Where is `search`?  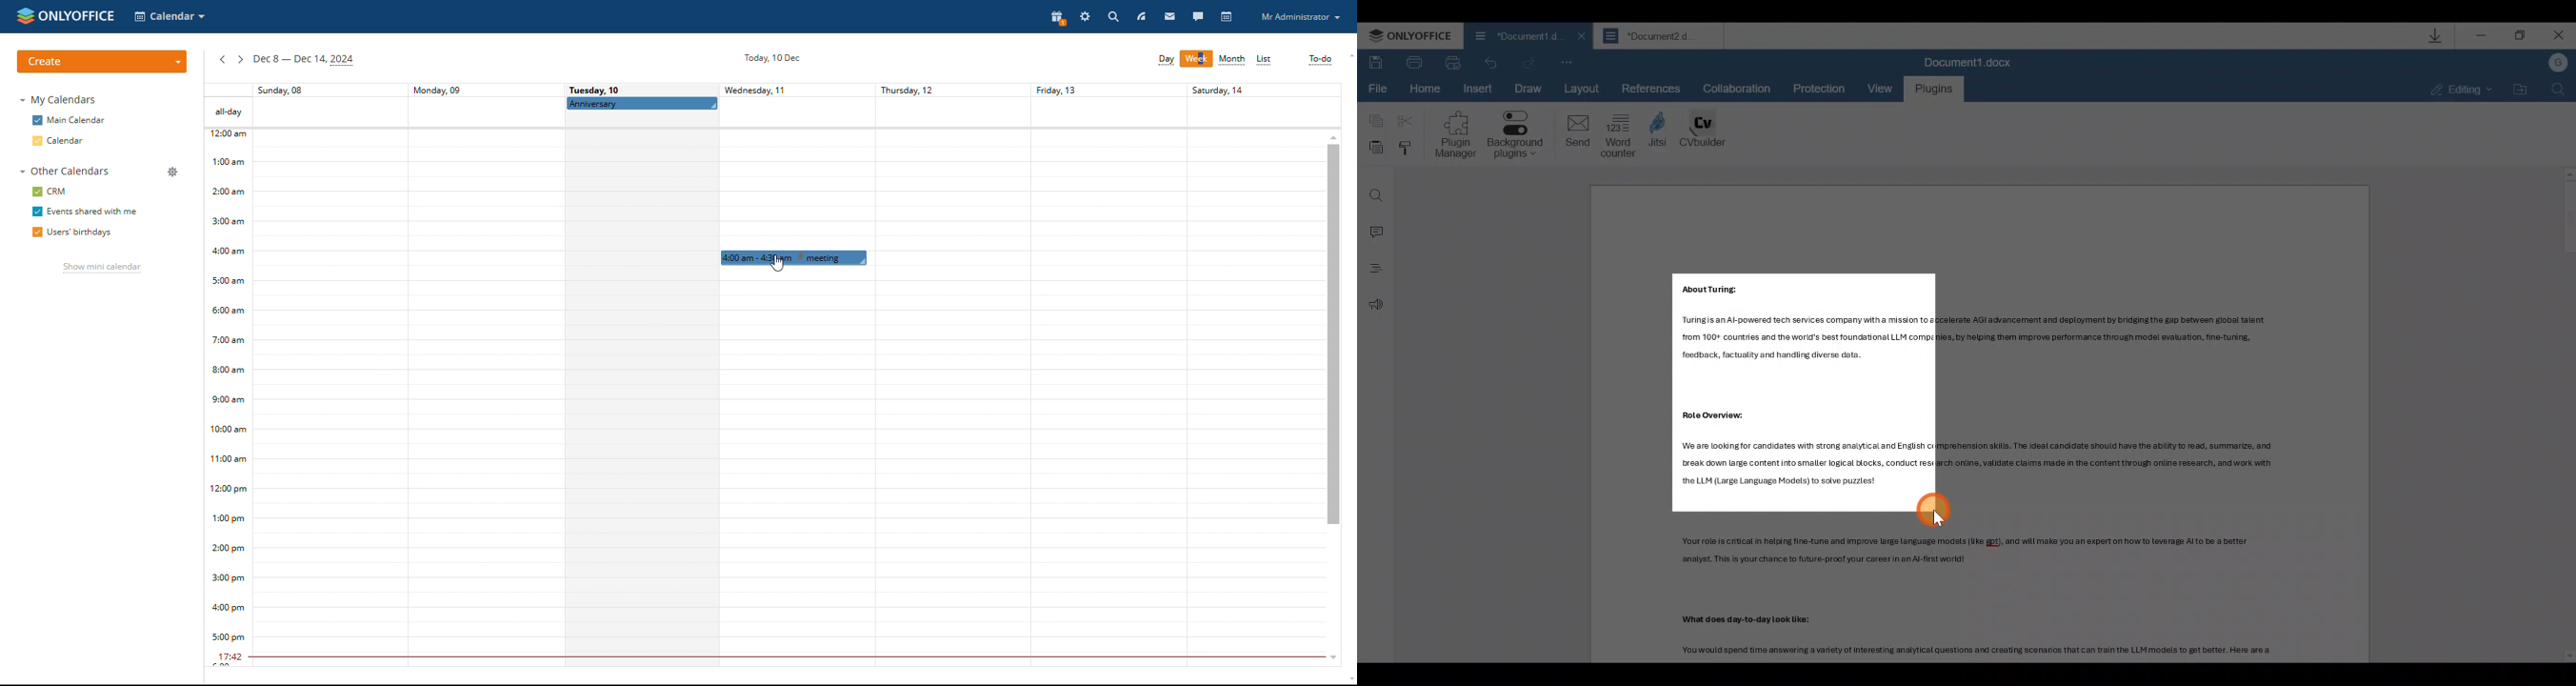 search is located at coordinates (1113, 16).